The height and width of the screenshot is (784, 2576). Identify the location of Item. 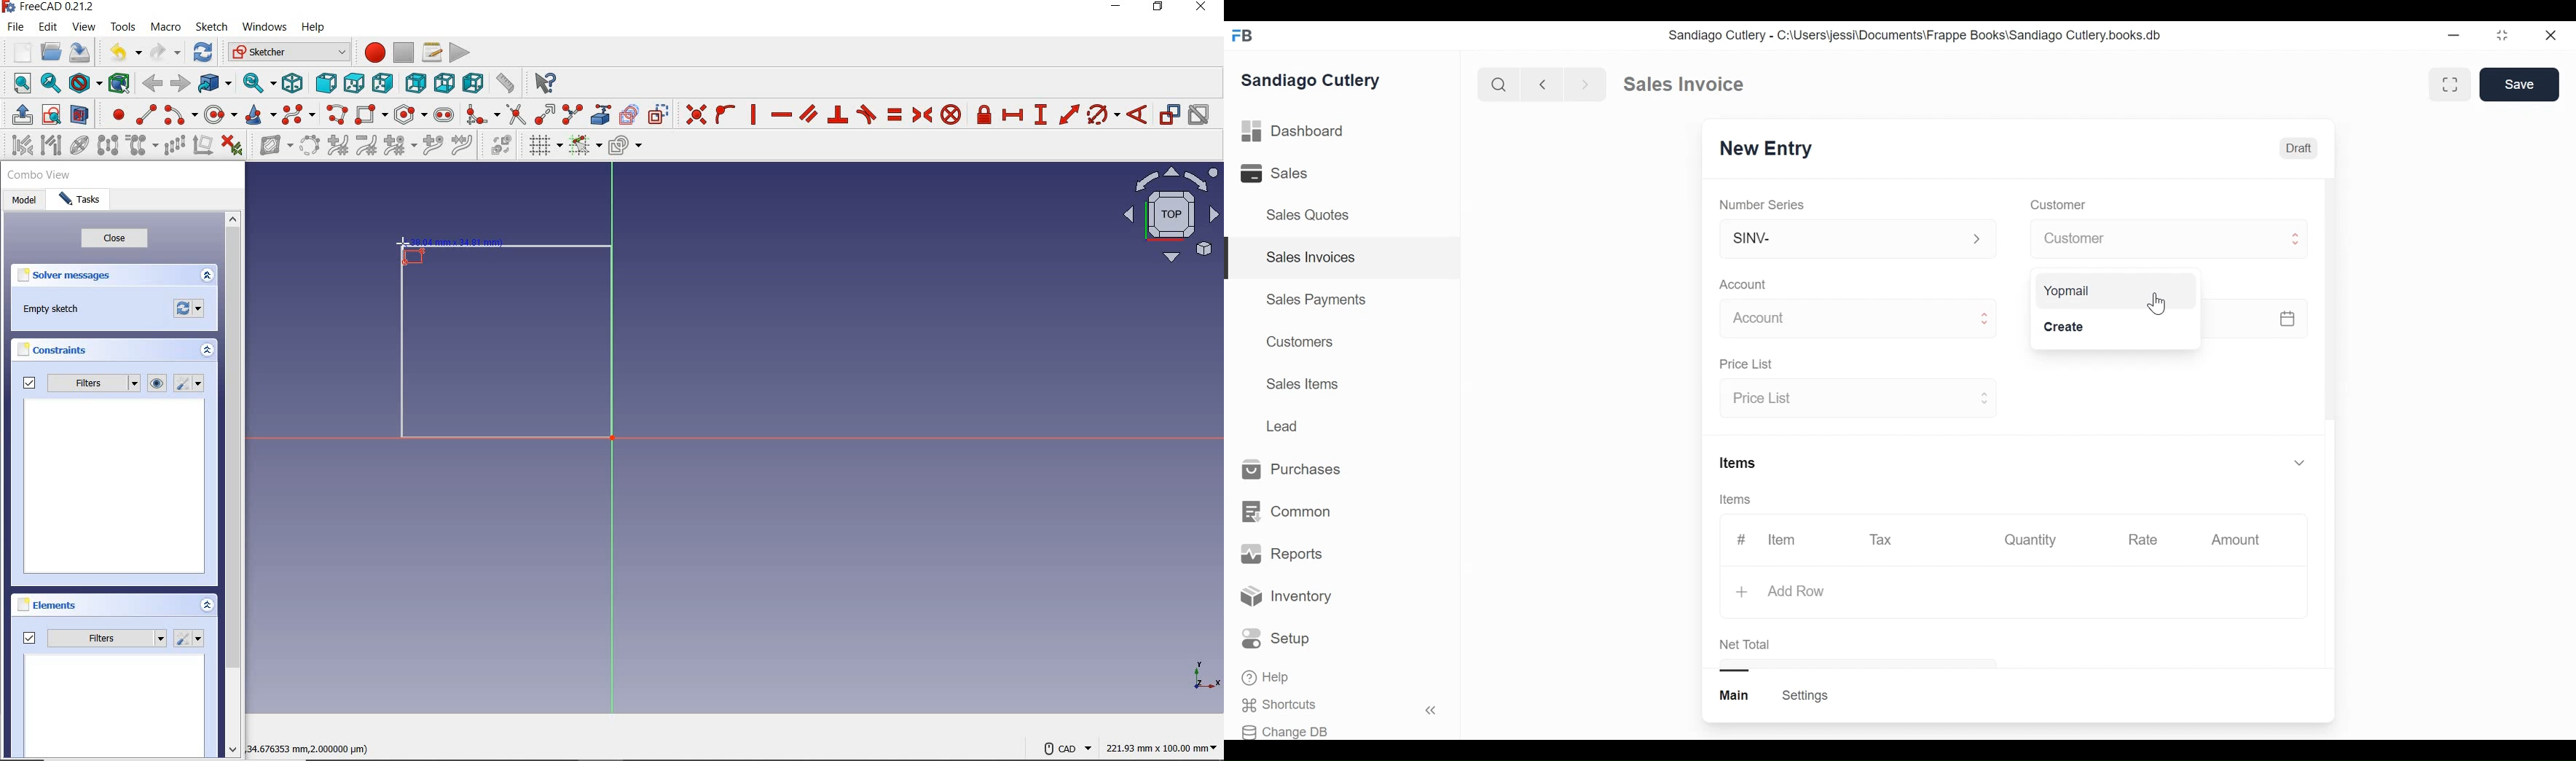
(1783, 540).